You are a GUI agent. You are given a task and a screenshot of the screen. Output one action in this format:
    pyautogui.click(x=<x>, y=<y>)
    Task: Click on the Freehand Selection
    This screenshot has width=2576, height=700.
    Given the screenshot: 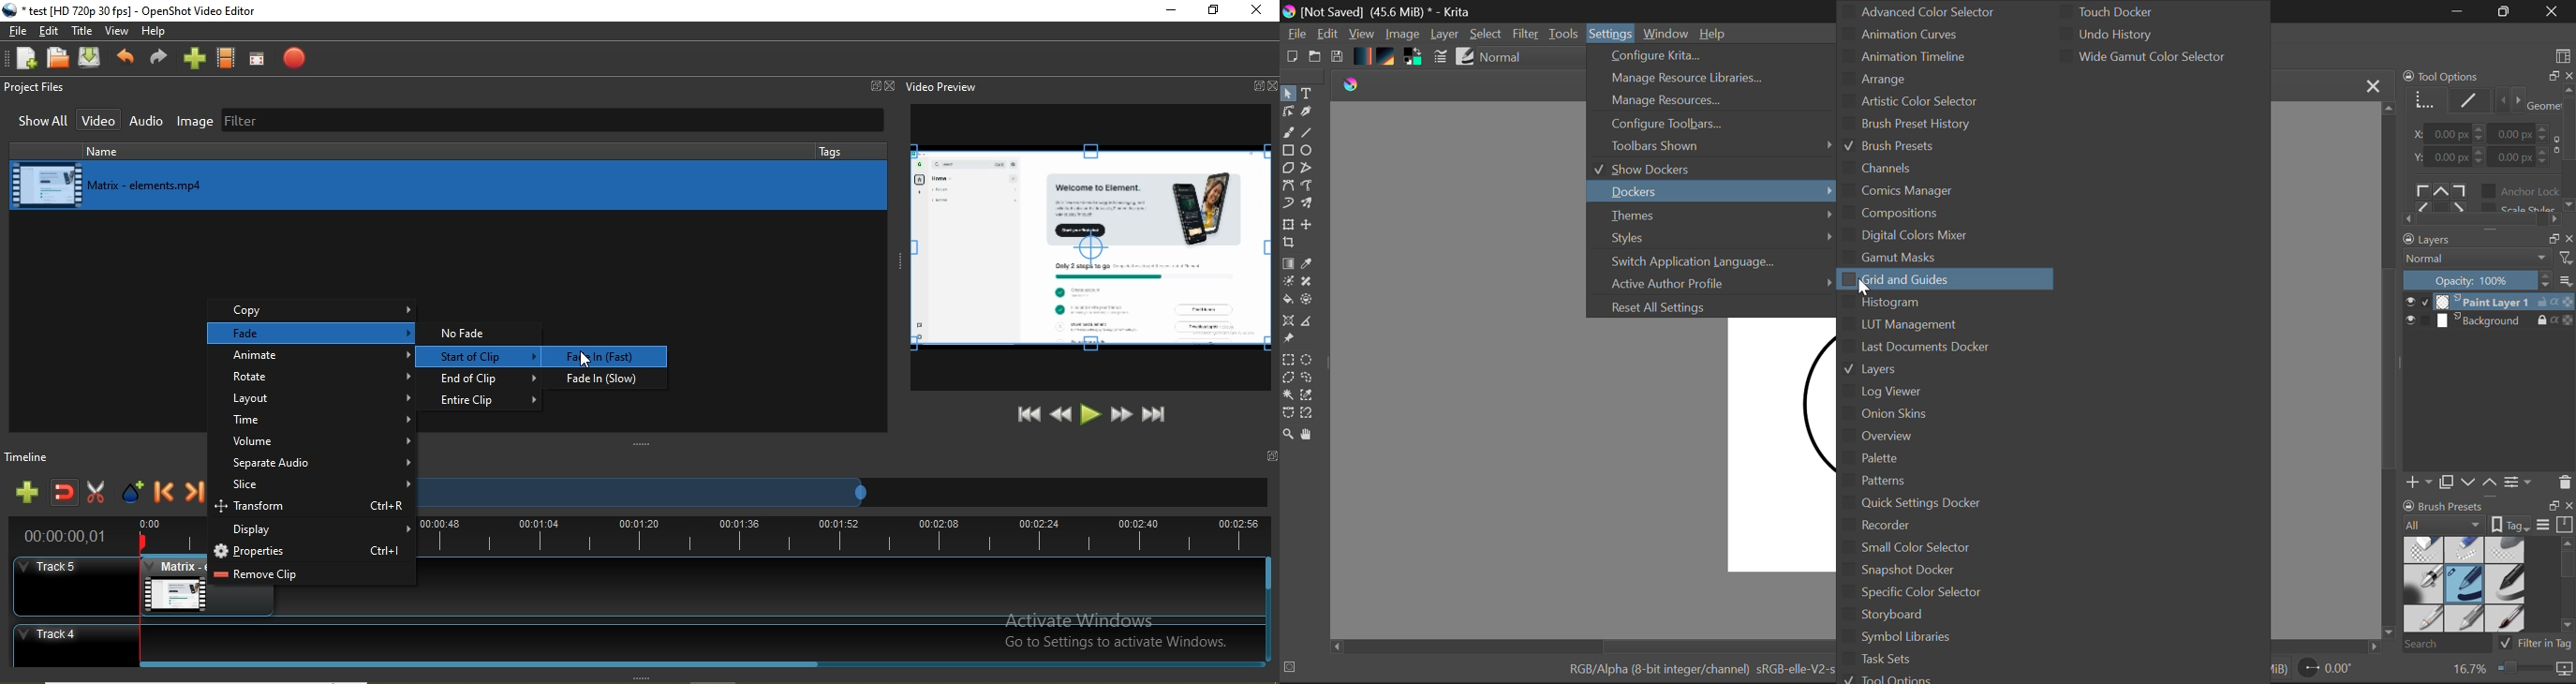 What is the action you would take?
    pyautogui.click(x=1309, y=378)
    